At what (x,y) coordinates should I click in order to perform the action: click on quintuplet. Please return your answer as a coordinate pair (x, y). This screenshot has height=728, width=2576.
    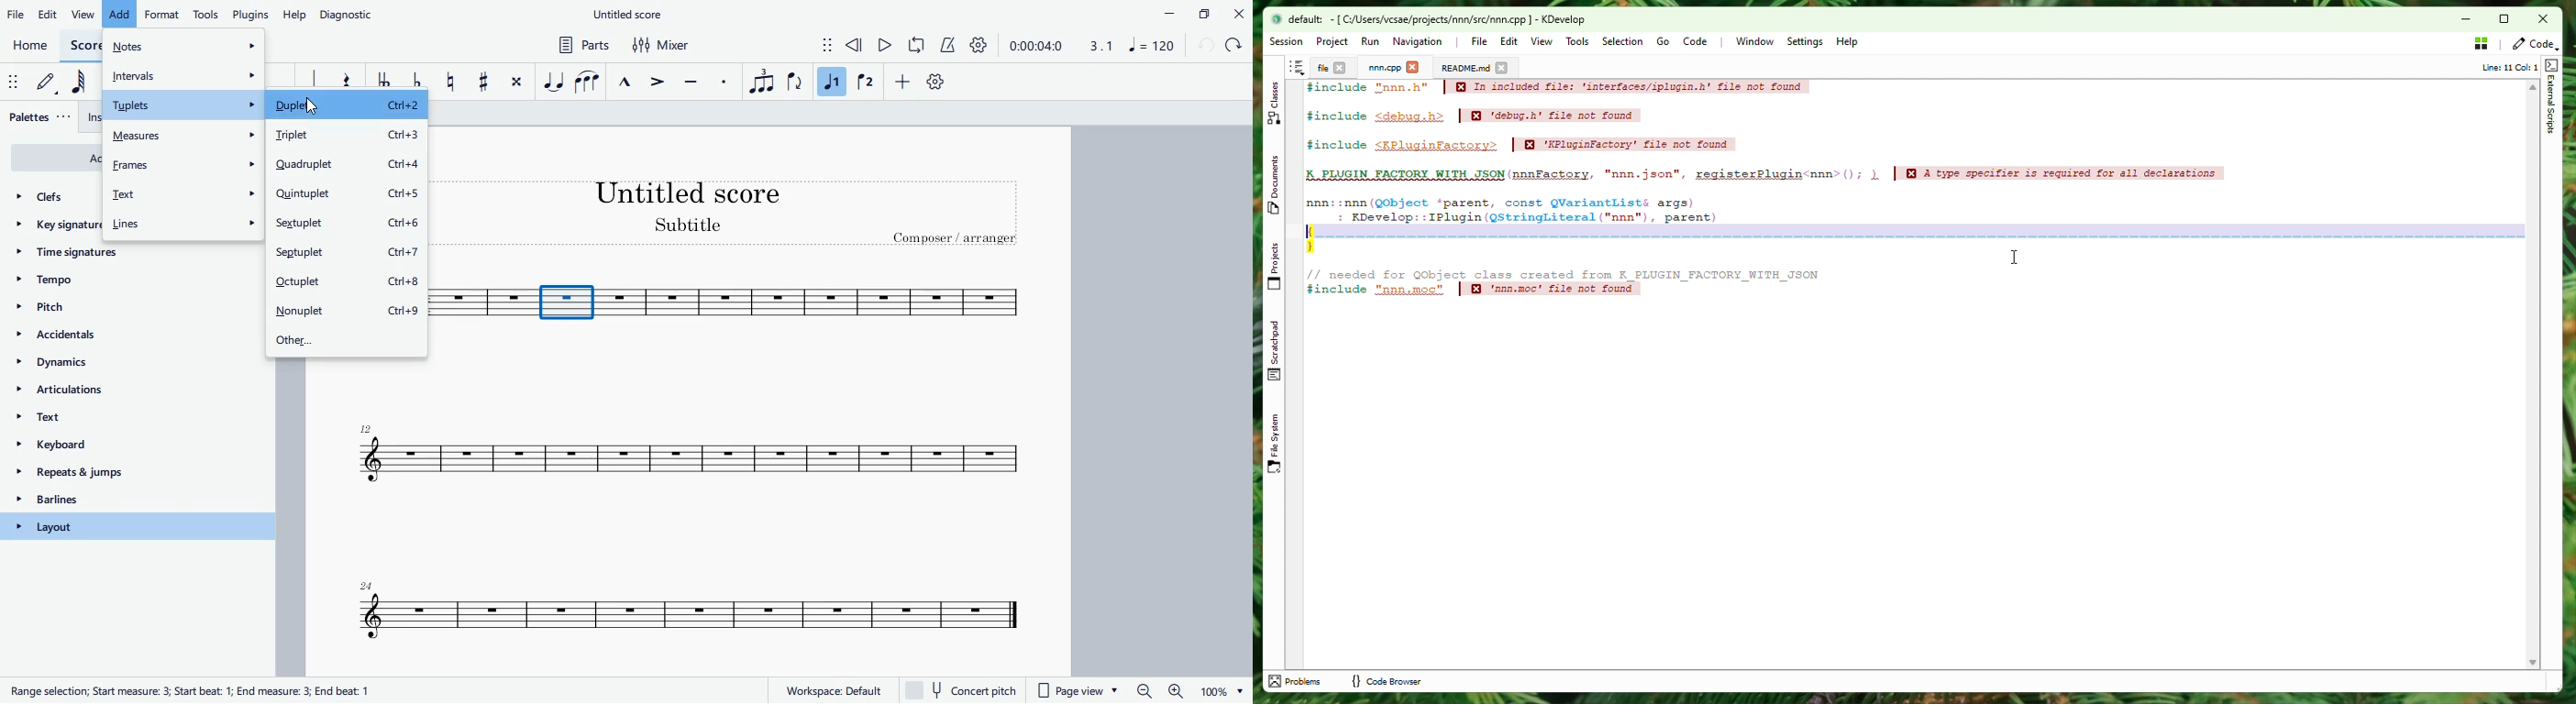
    Looking at the image, I should click on (346, 195).